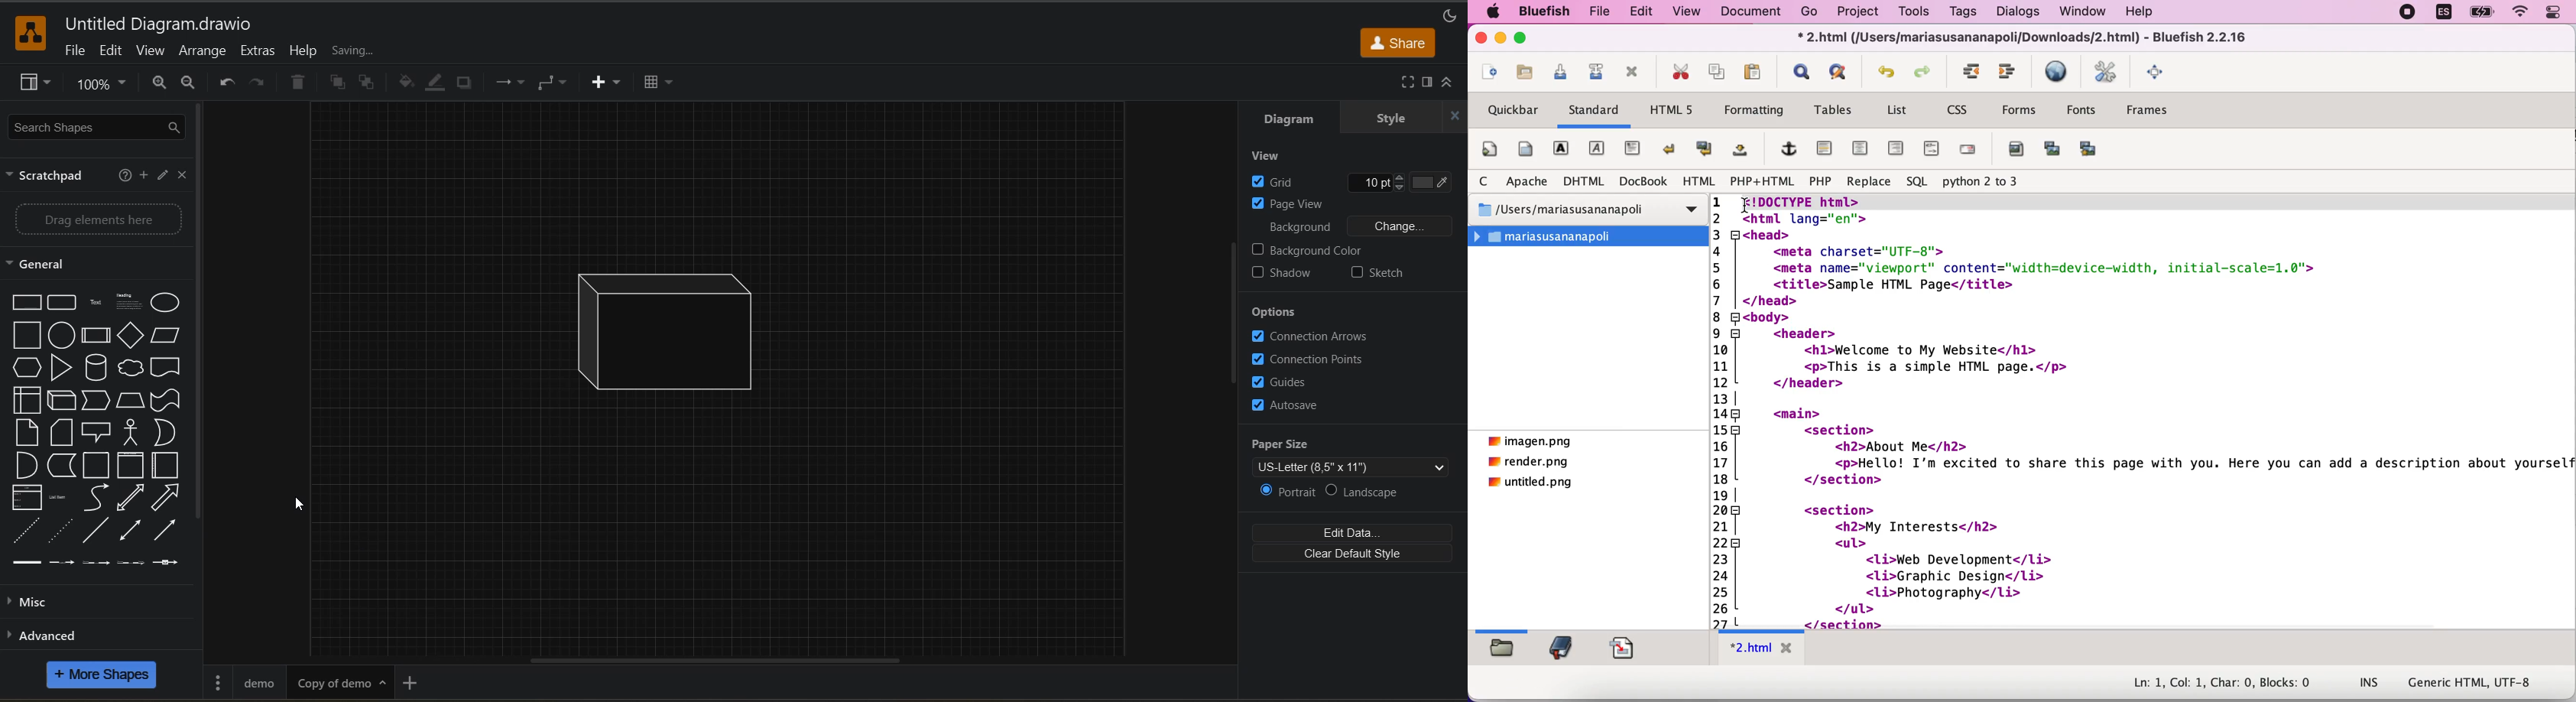 This screenshot has height=728, width=2576. I want to click on edit, so click(161, 177).